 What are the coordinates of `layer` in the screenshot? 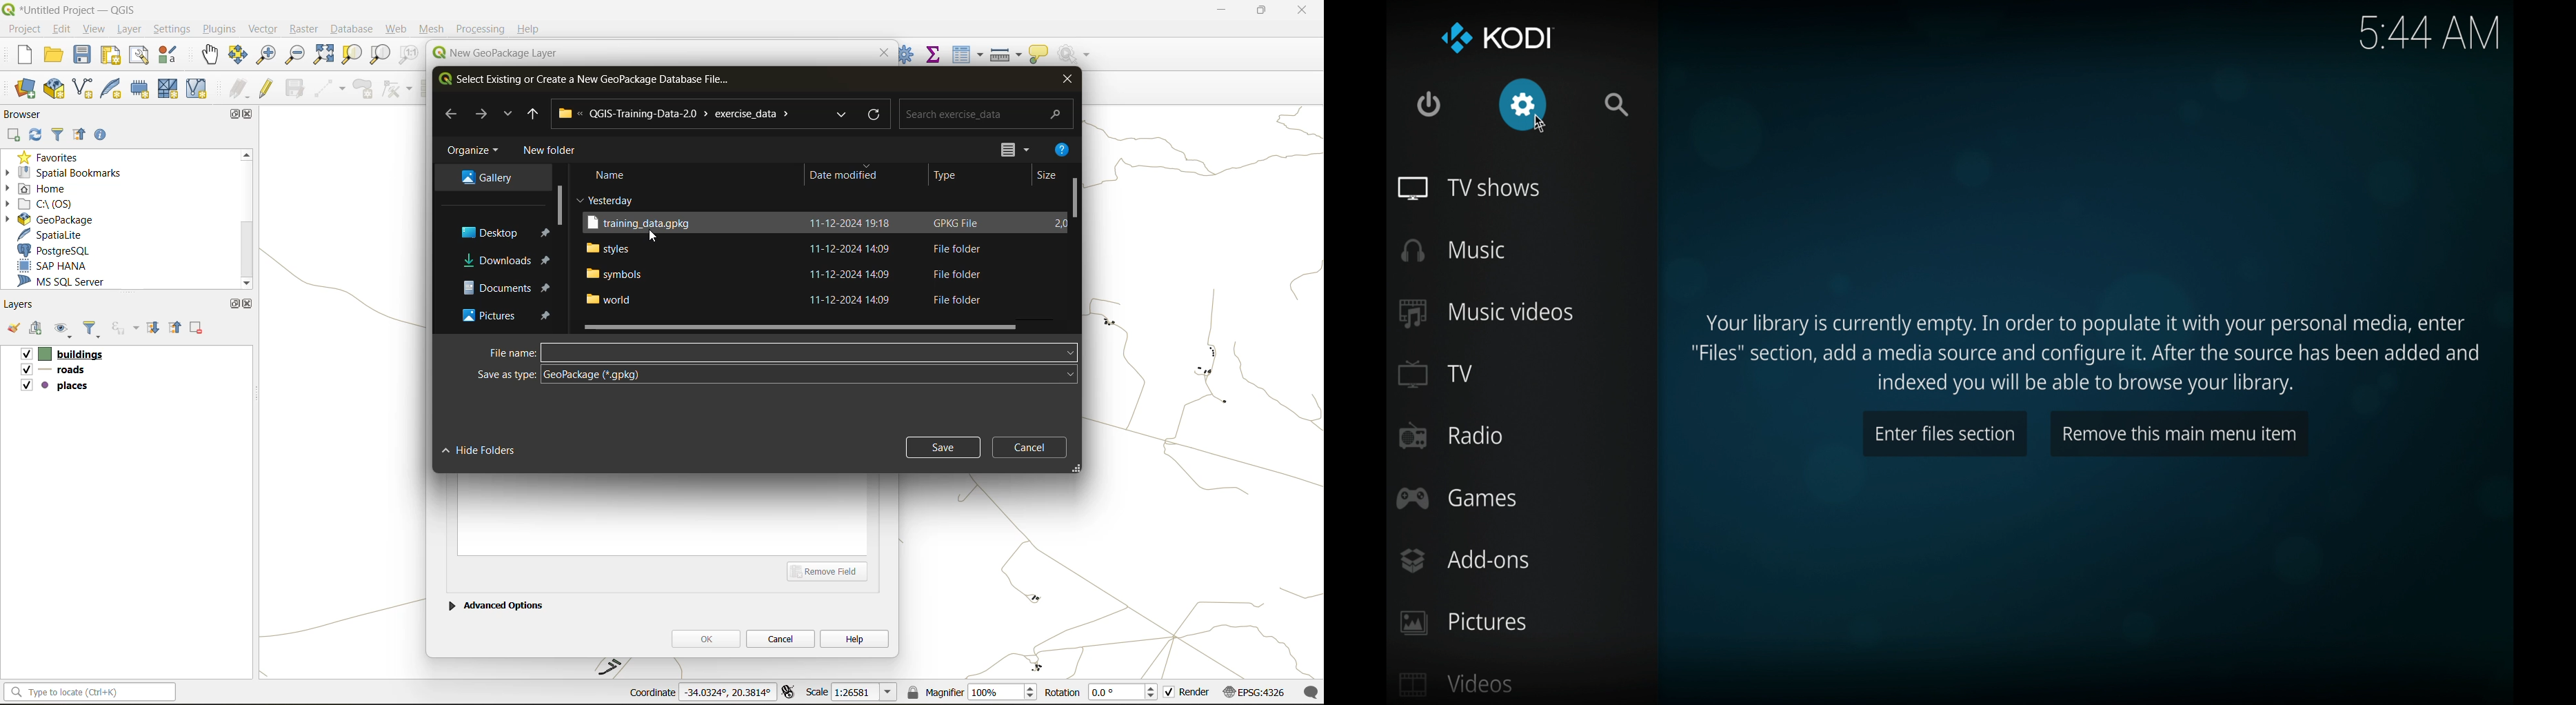 It's located at (132, 30).